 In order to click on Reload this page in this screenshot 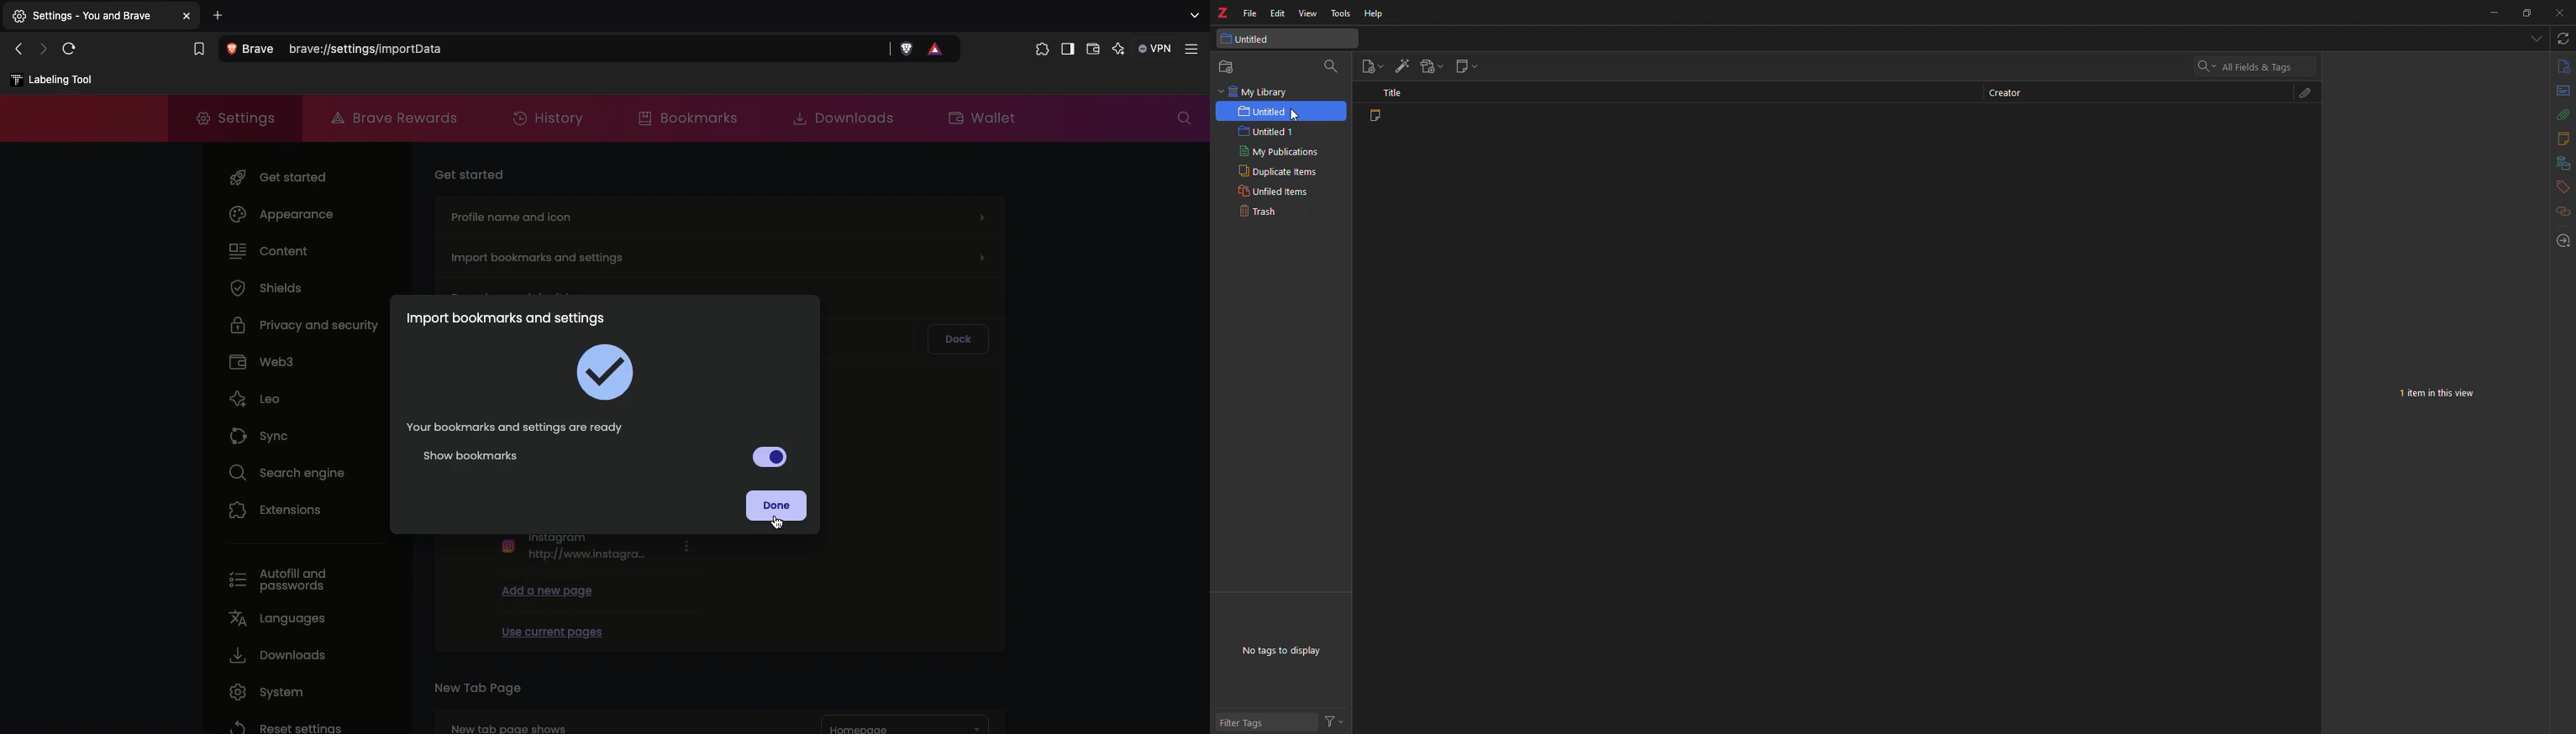, I will do `click(73, 48)`.